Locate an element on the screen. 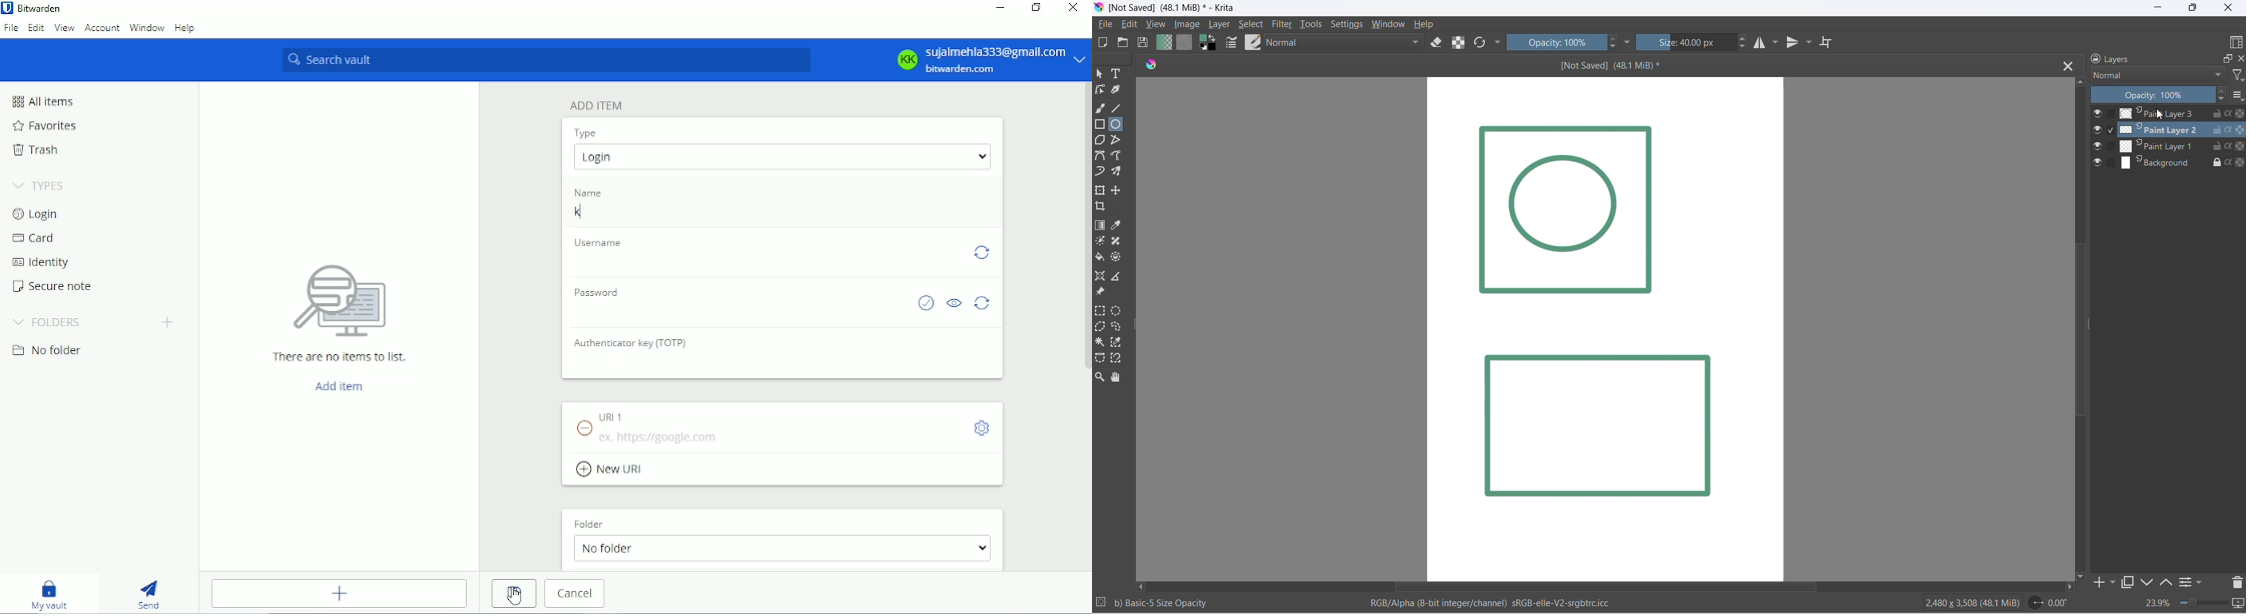 The height and width of the screenshot is (616, 2268). All items is located at coordinates (45, 101).